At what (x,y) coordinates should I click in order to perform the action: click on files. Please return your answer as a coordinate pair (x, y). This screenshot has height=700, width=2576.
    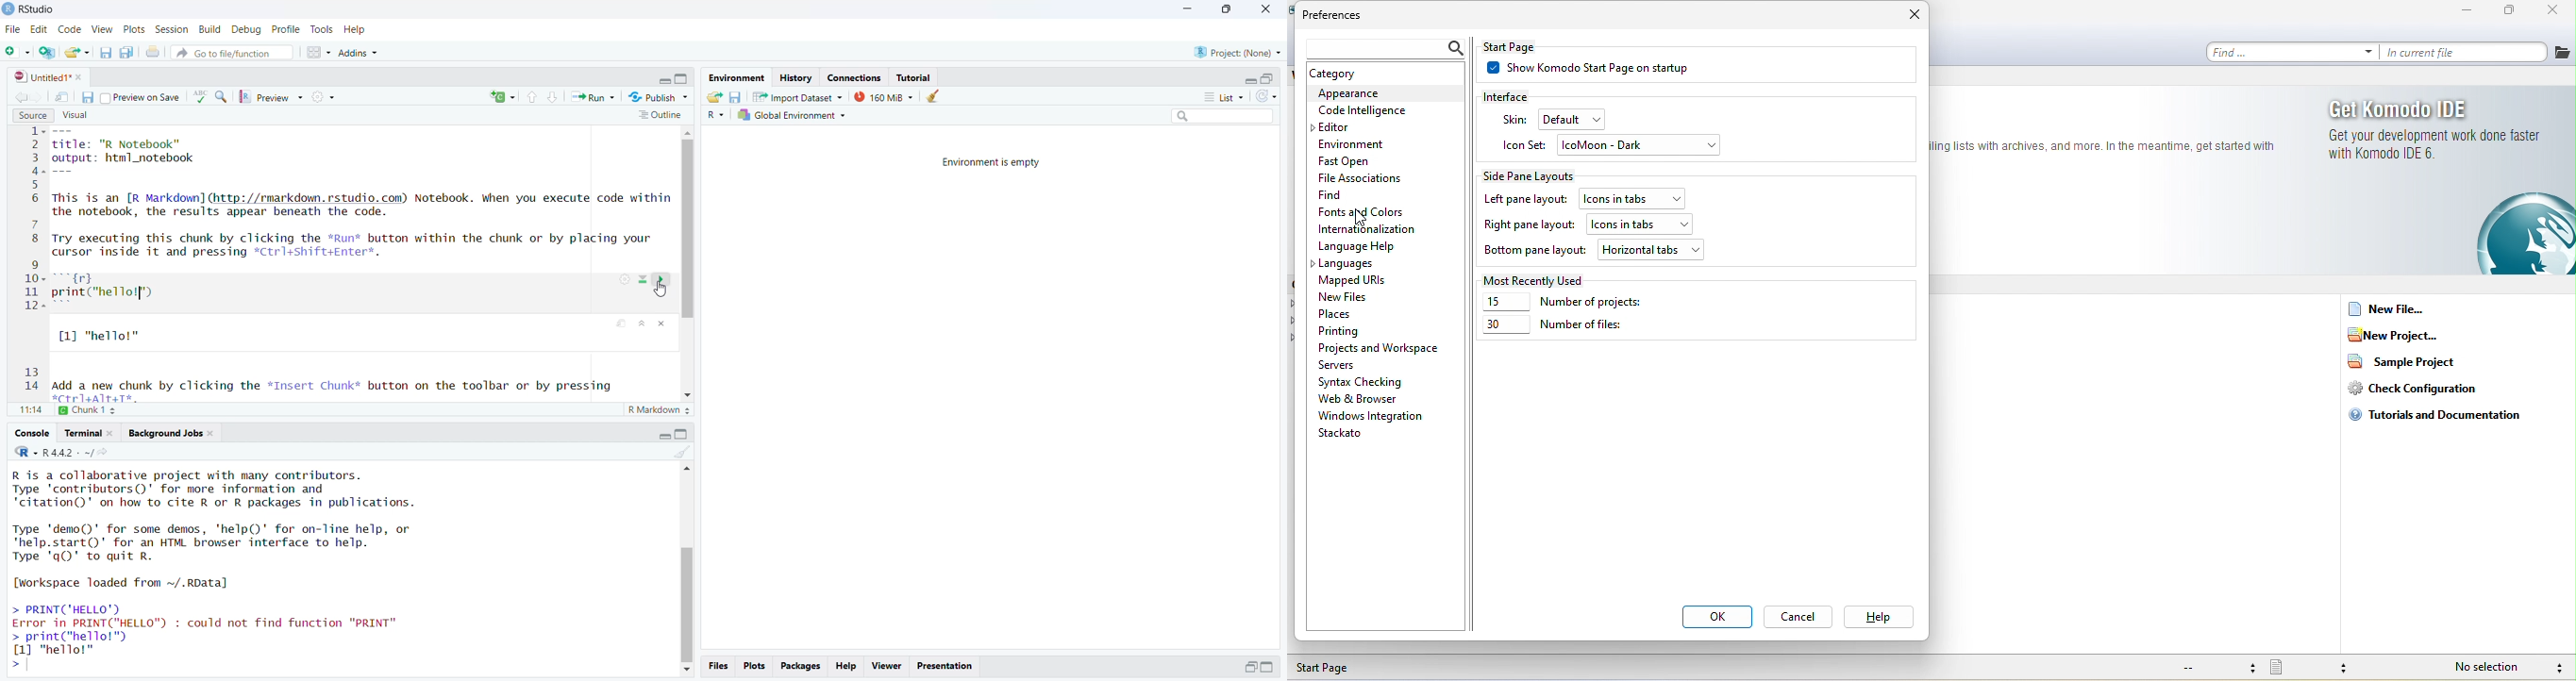
    Looking at the image, I should click on (718, 666).